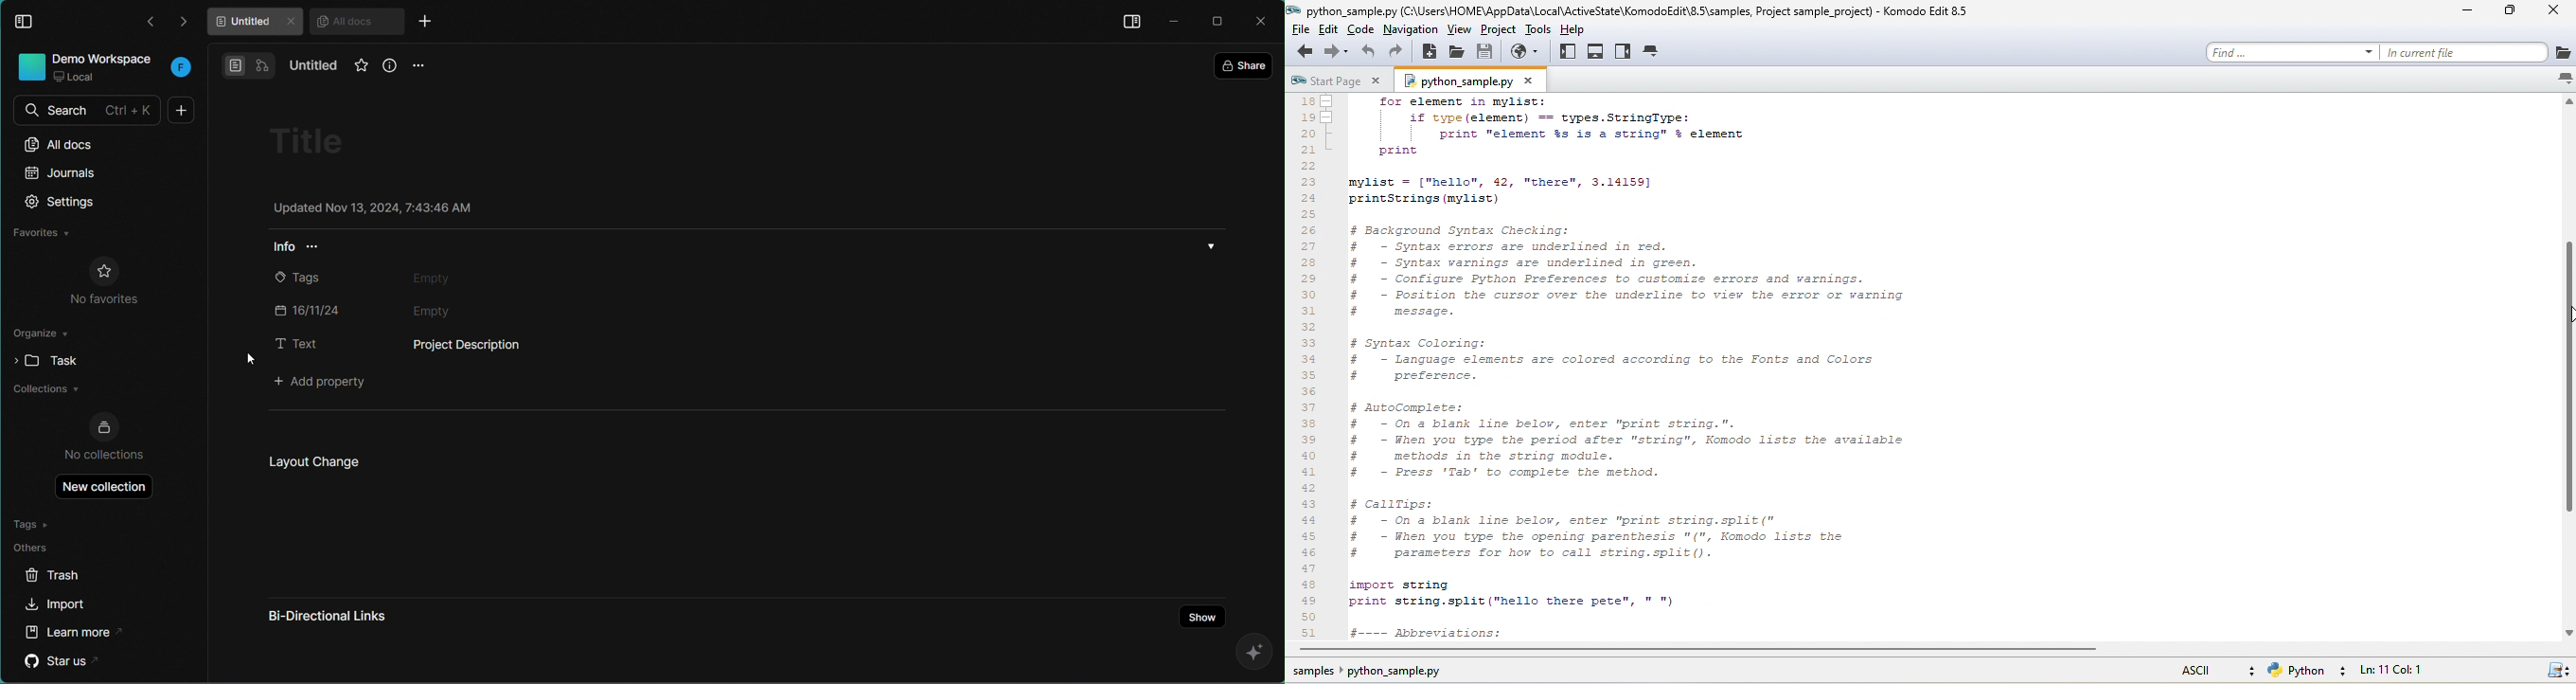  Describe the element at coordinates (1457, 52) in the screenshot. I see `open` at that location.